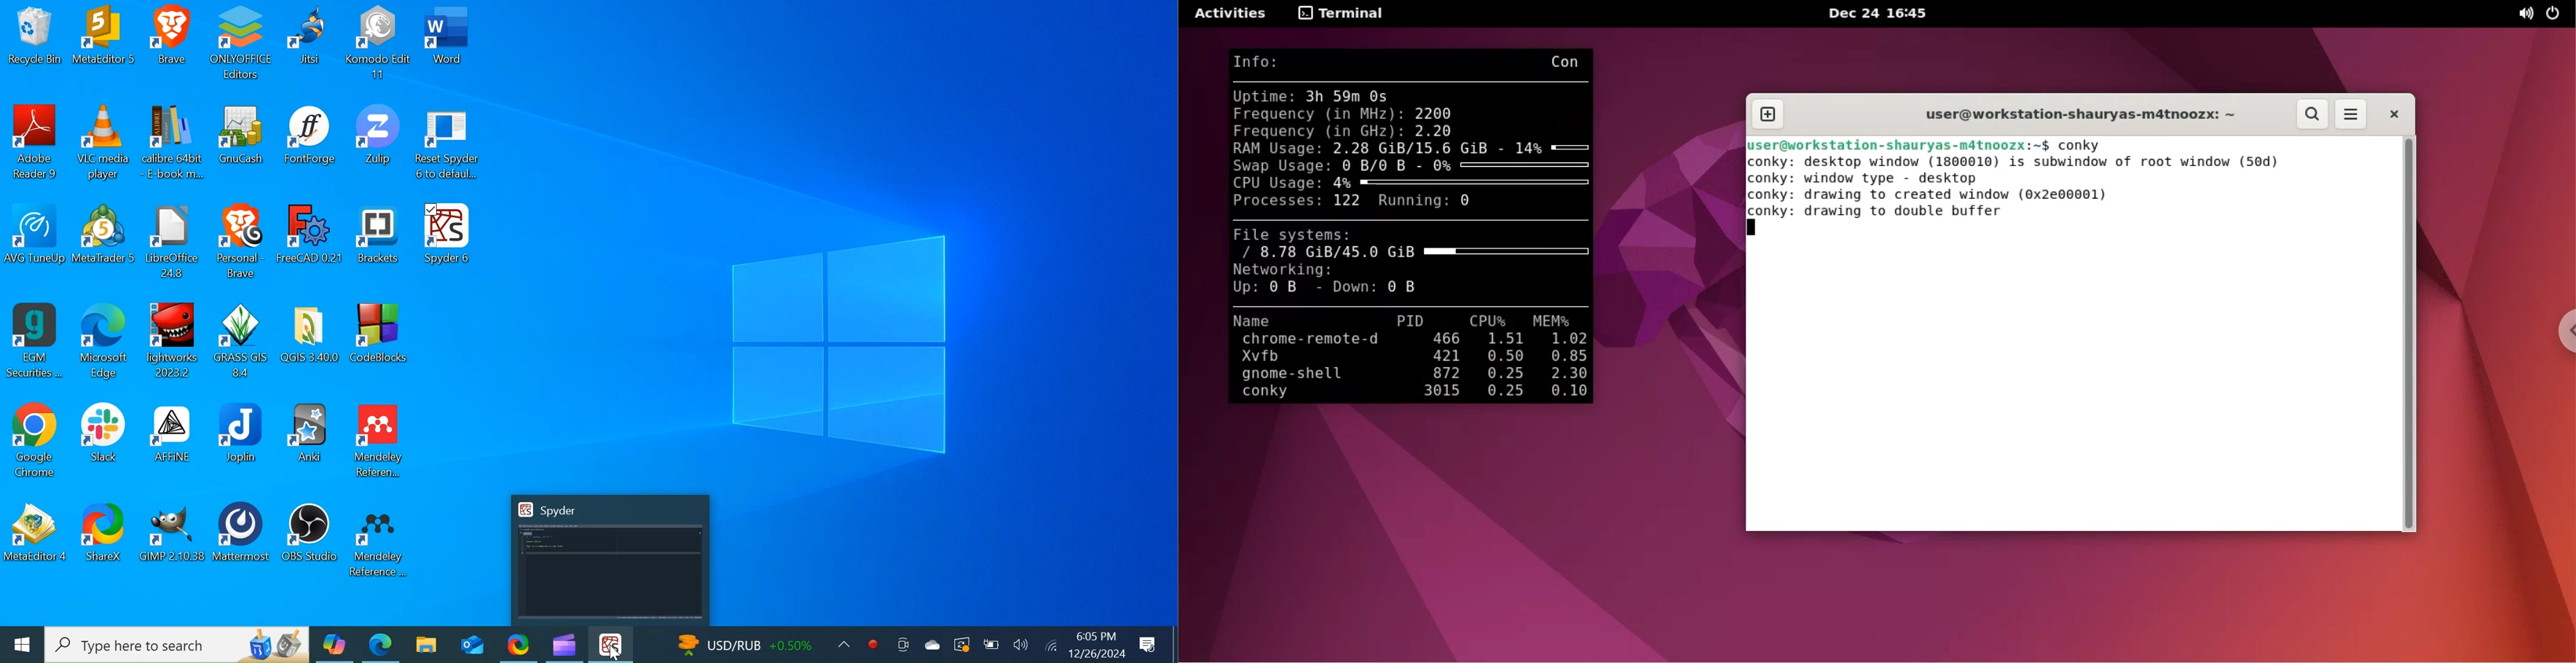 Image resolution: width=2576 pixels, height=672 pixels. What do you see at coordinates (242, 441) in the screenshot?
I see `Joplin` at bounding box center [242, 441].